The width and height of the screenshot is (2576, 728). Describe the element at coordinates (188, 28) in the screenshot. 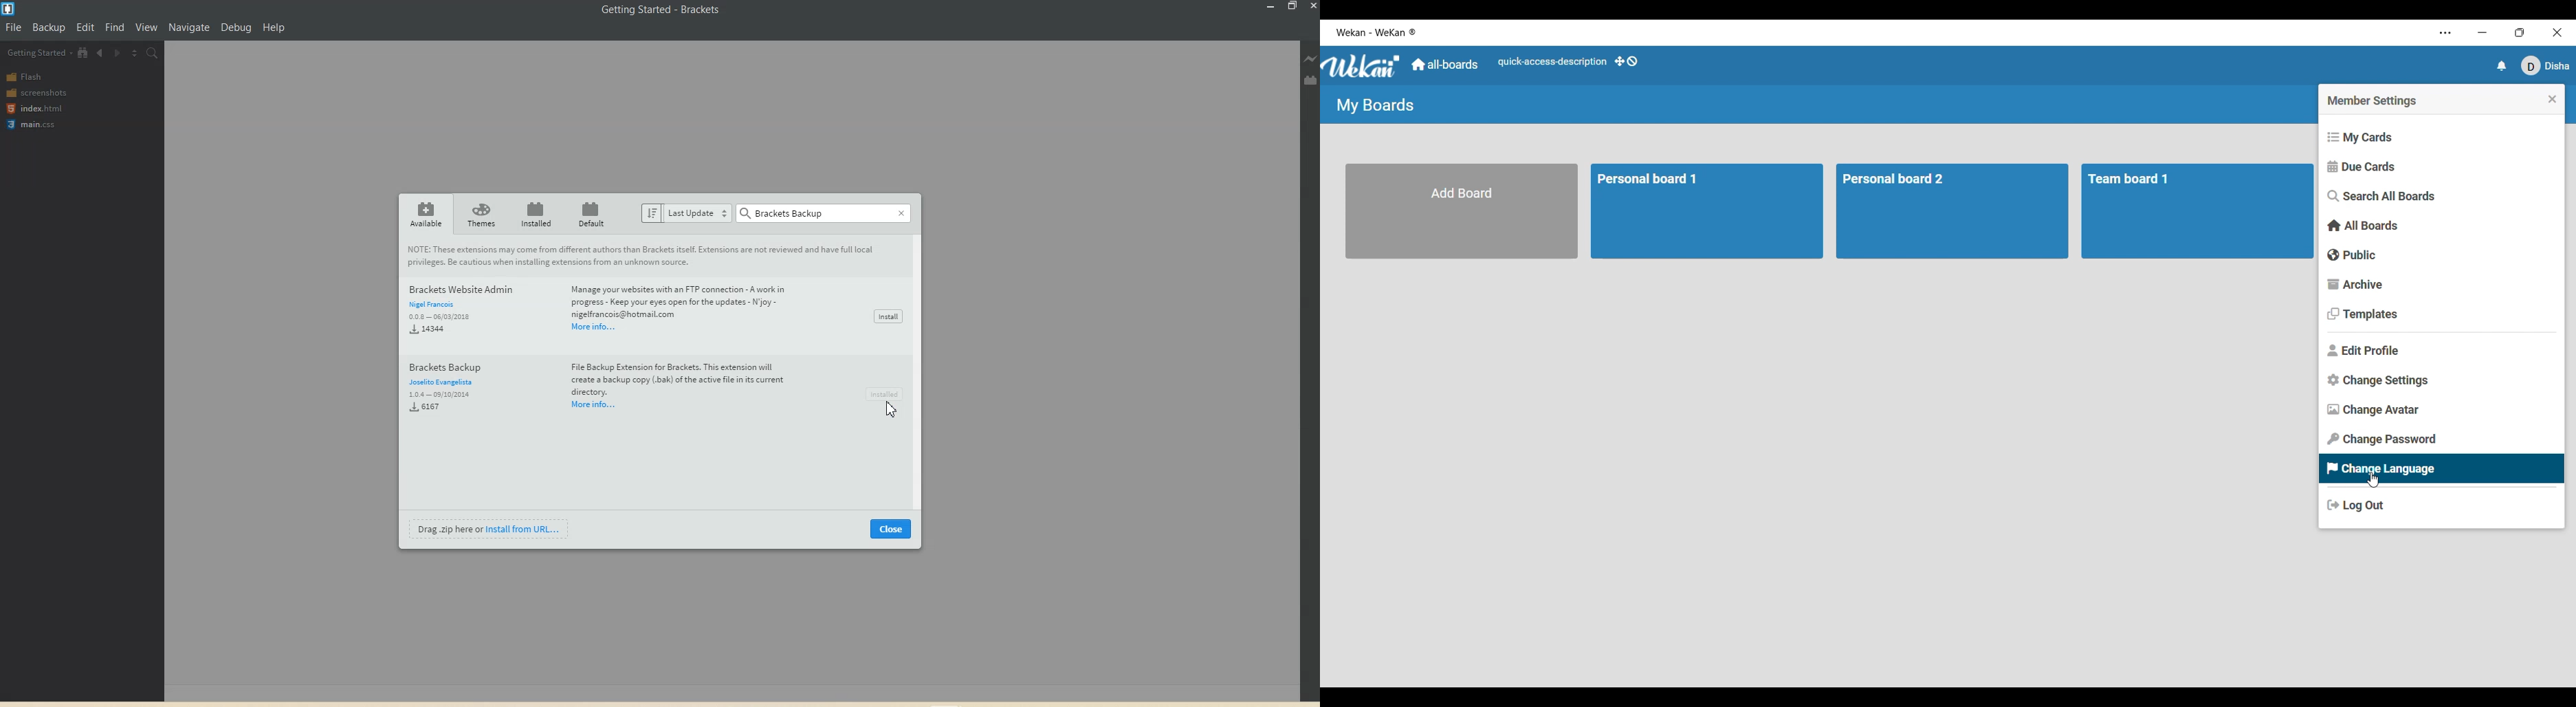

I see `Navigation` at that location.